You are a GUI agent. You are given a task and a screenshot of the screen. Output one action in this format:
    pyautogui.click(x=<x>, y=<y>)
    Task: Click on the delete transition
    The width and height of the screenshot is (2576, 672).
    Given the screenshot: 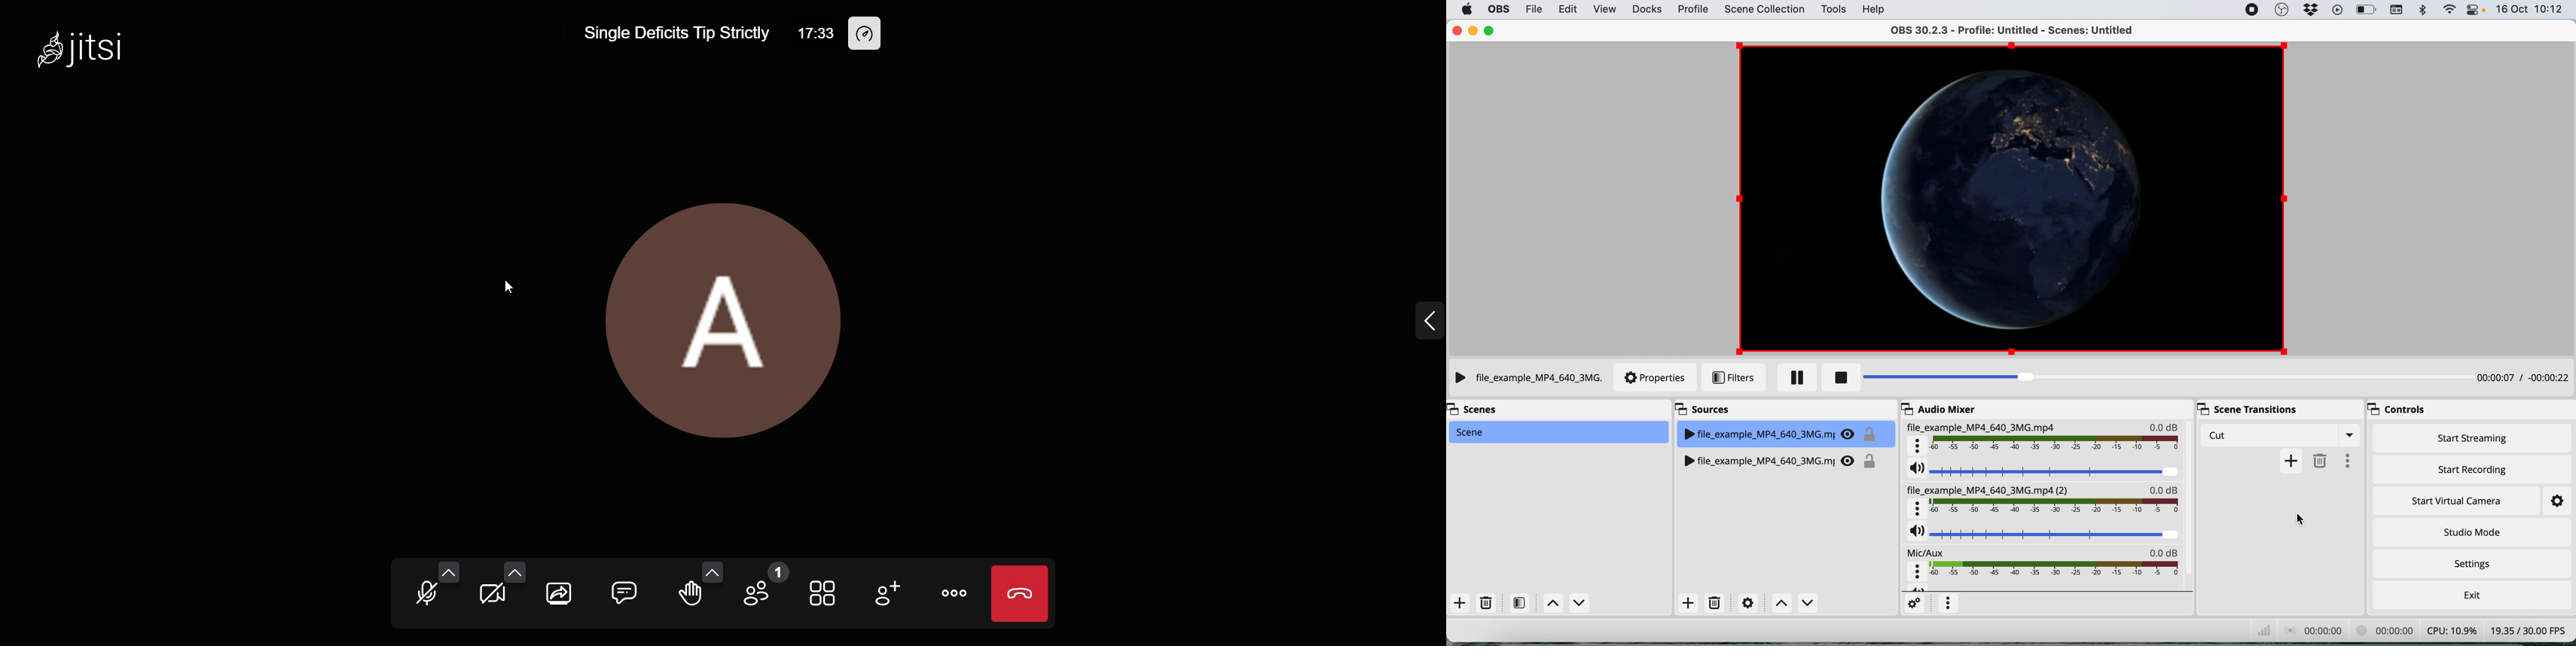 What is the action you would take?
    pyautogui.click(x=2319, y=461)
    